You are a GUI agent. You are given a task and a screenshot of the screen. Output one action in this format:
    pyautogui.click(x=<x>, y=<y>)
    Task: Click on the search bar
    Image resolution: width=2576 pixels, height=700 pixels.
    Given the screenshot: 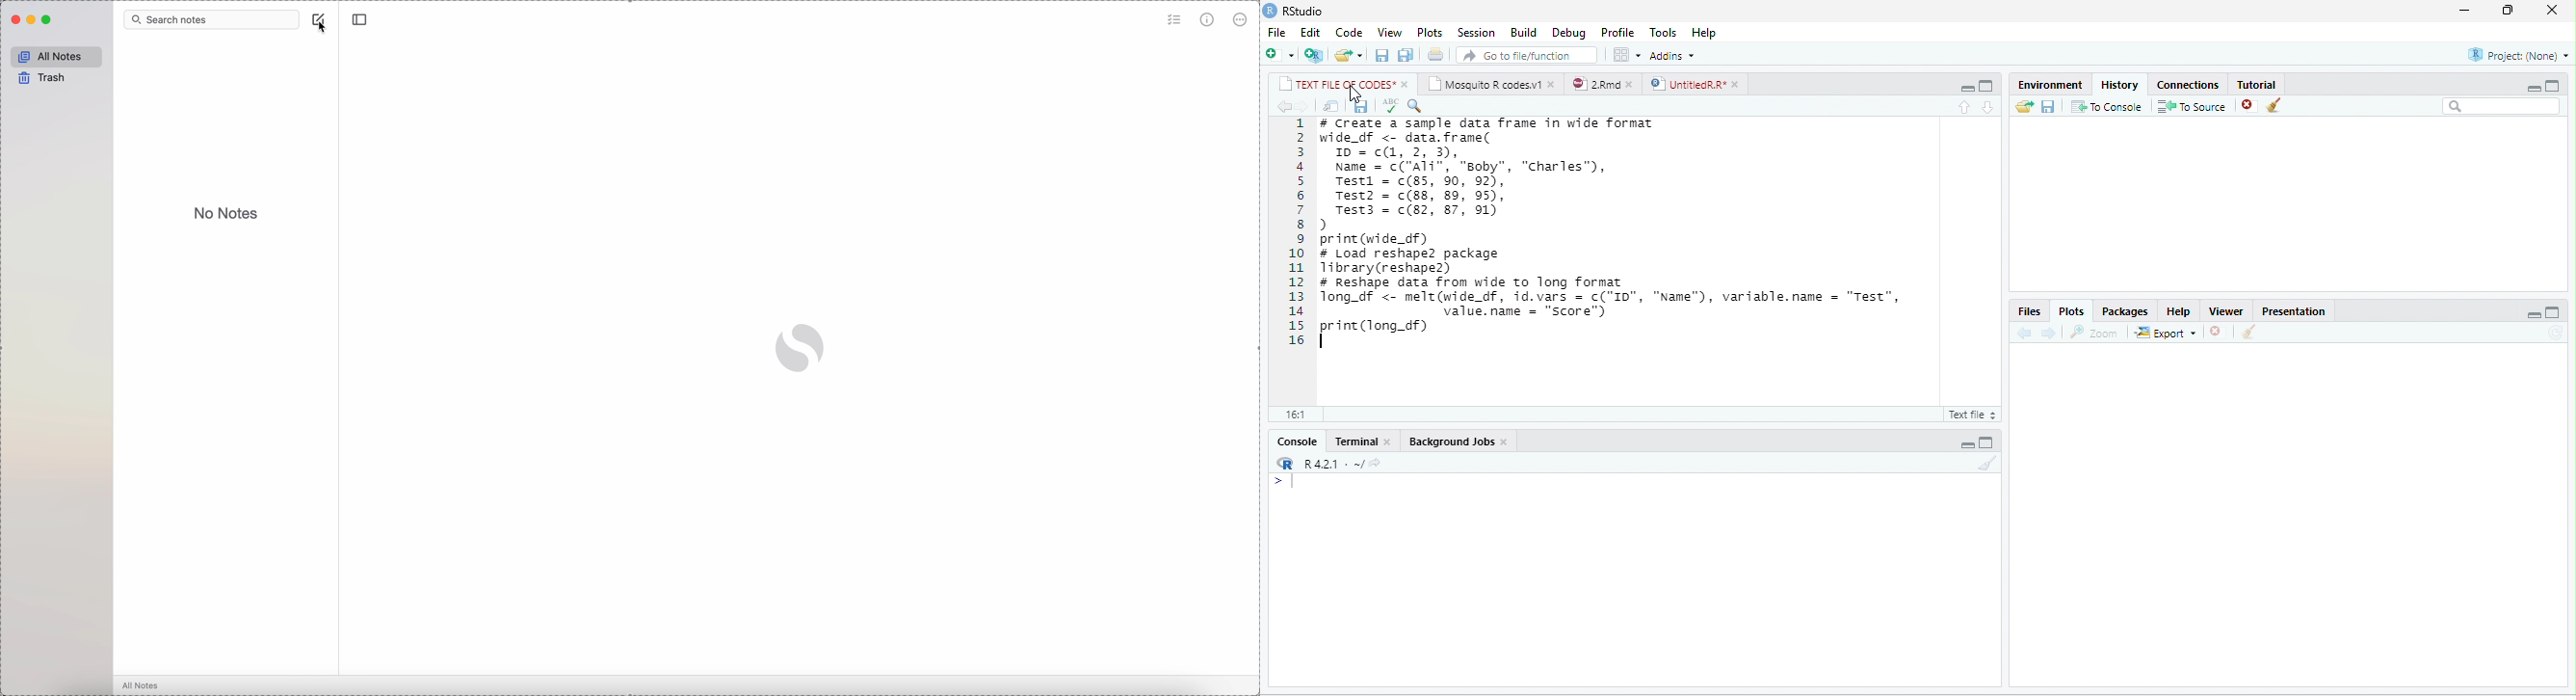 What is the action you would take?
    pyautogui.click(x=2503, y=106)
    